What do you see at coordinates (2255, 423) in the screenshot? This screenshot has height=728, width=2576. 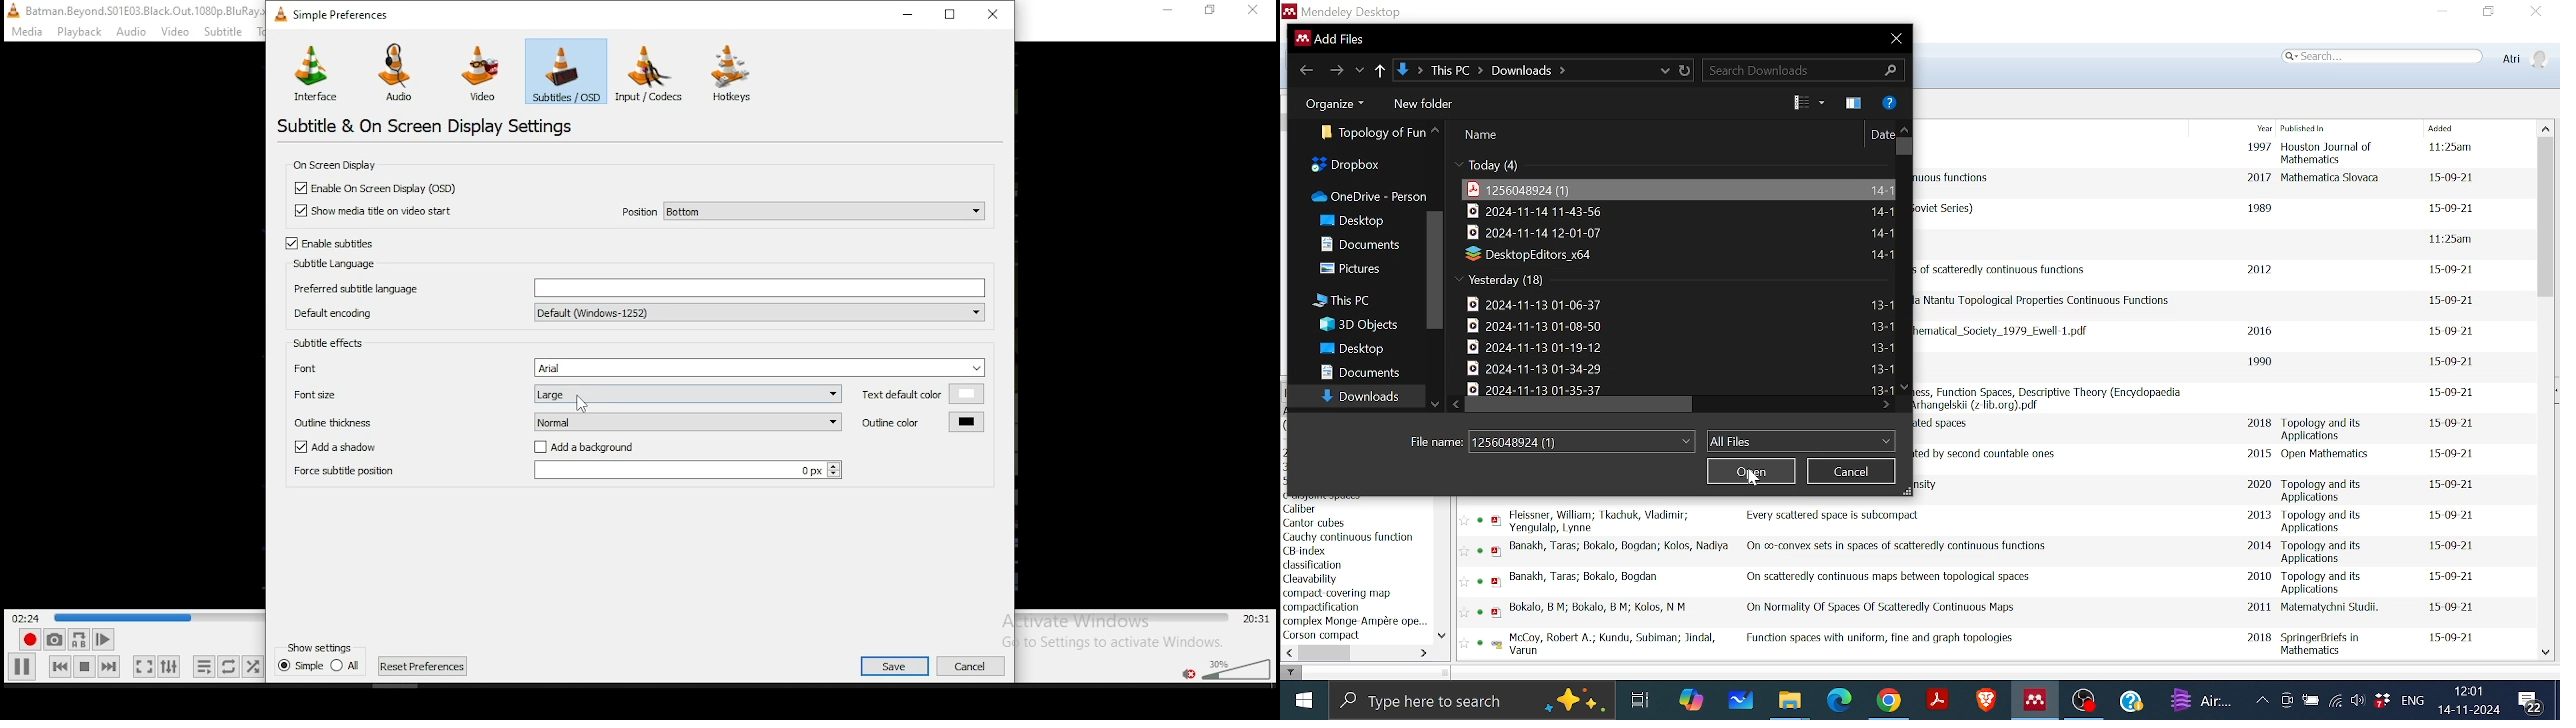 I see `2018` at bounding box center [2255, 423].